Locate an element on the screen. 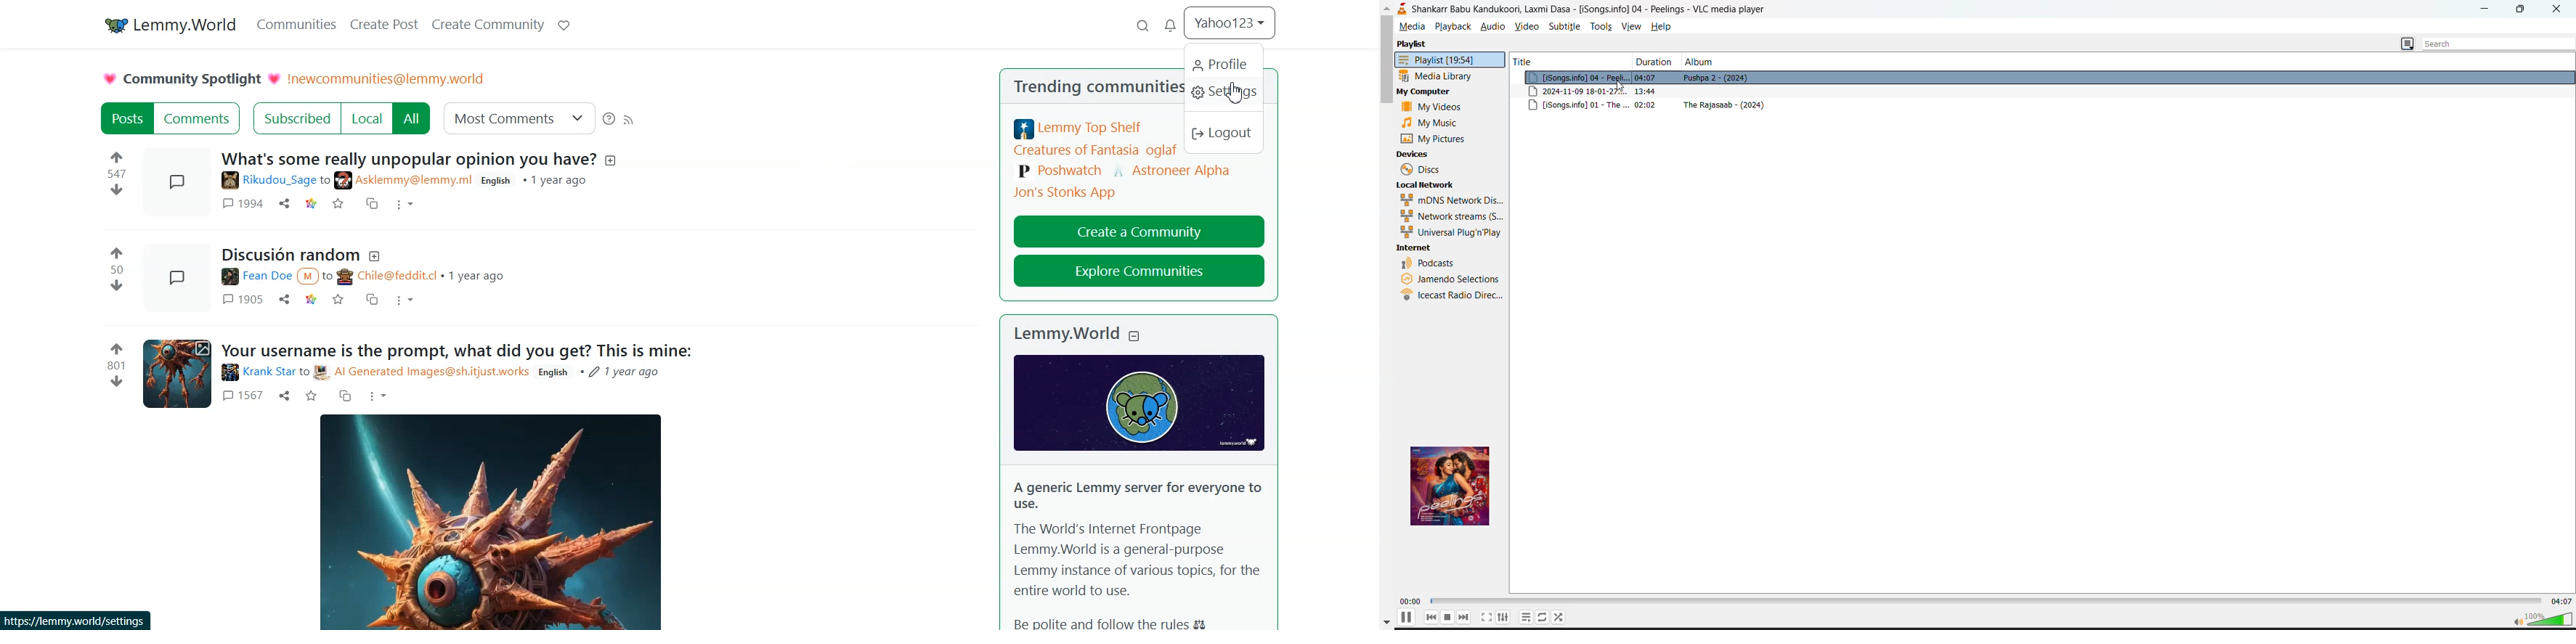 This screenshot has height=644, width=2576. more actions is located at coordinates (406, 205).